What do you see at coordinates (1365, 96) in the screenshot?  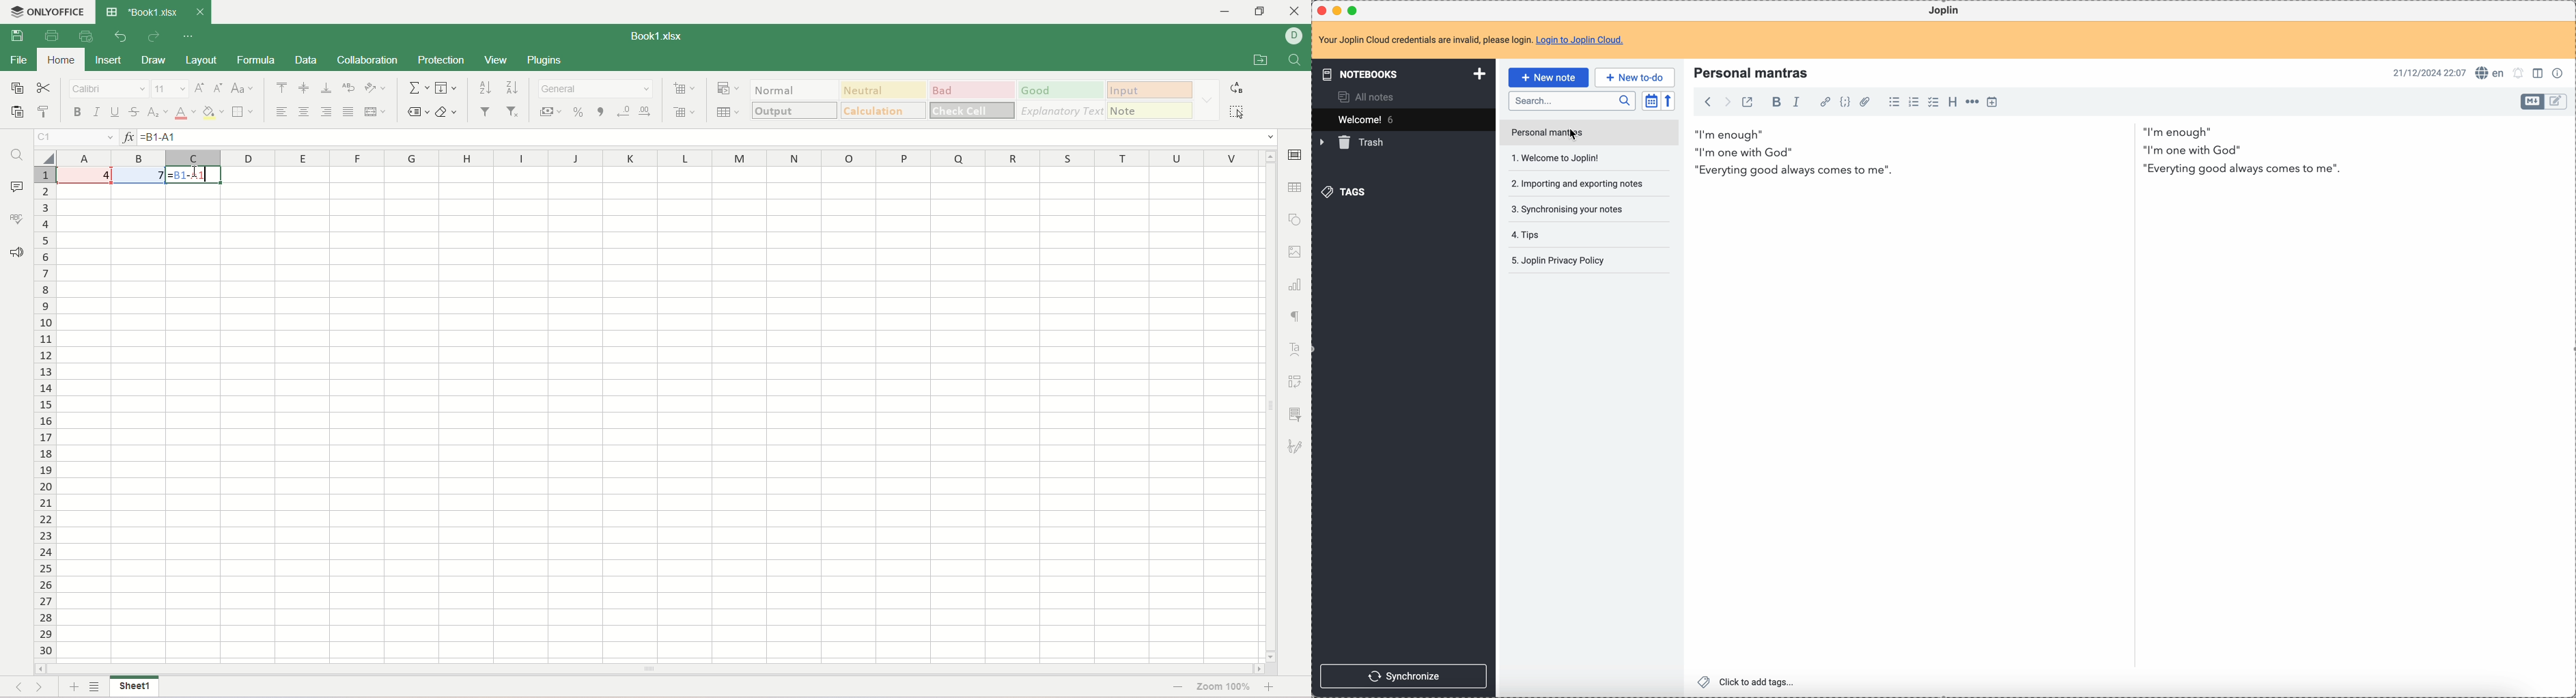 I see `all notes` at bounding box center [1365, 96].